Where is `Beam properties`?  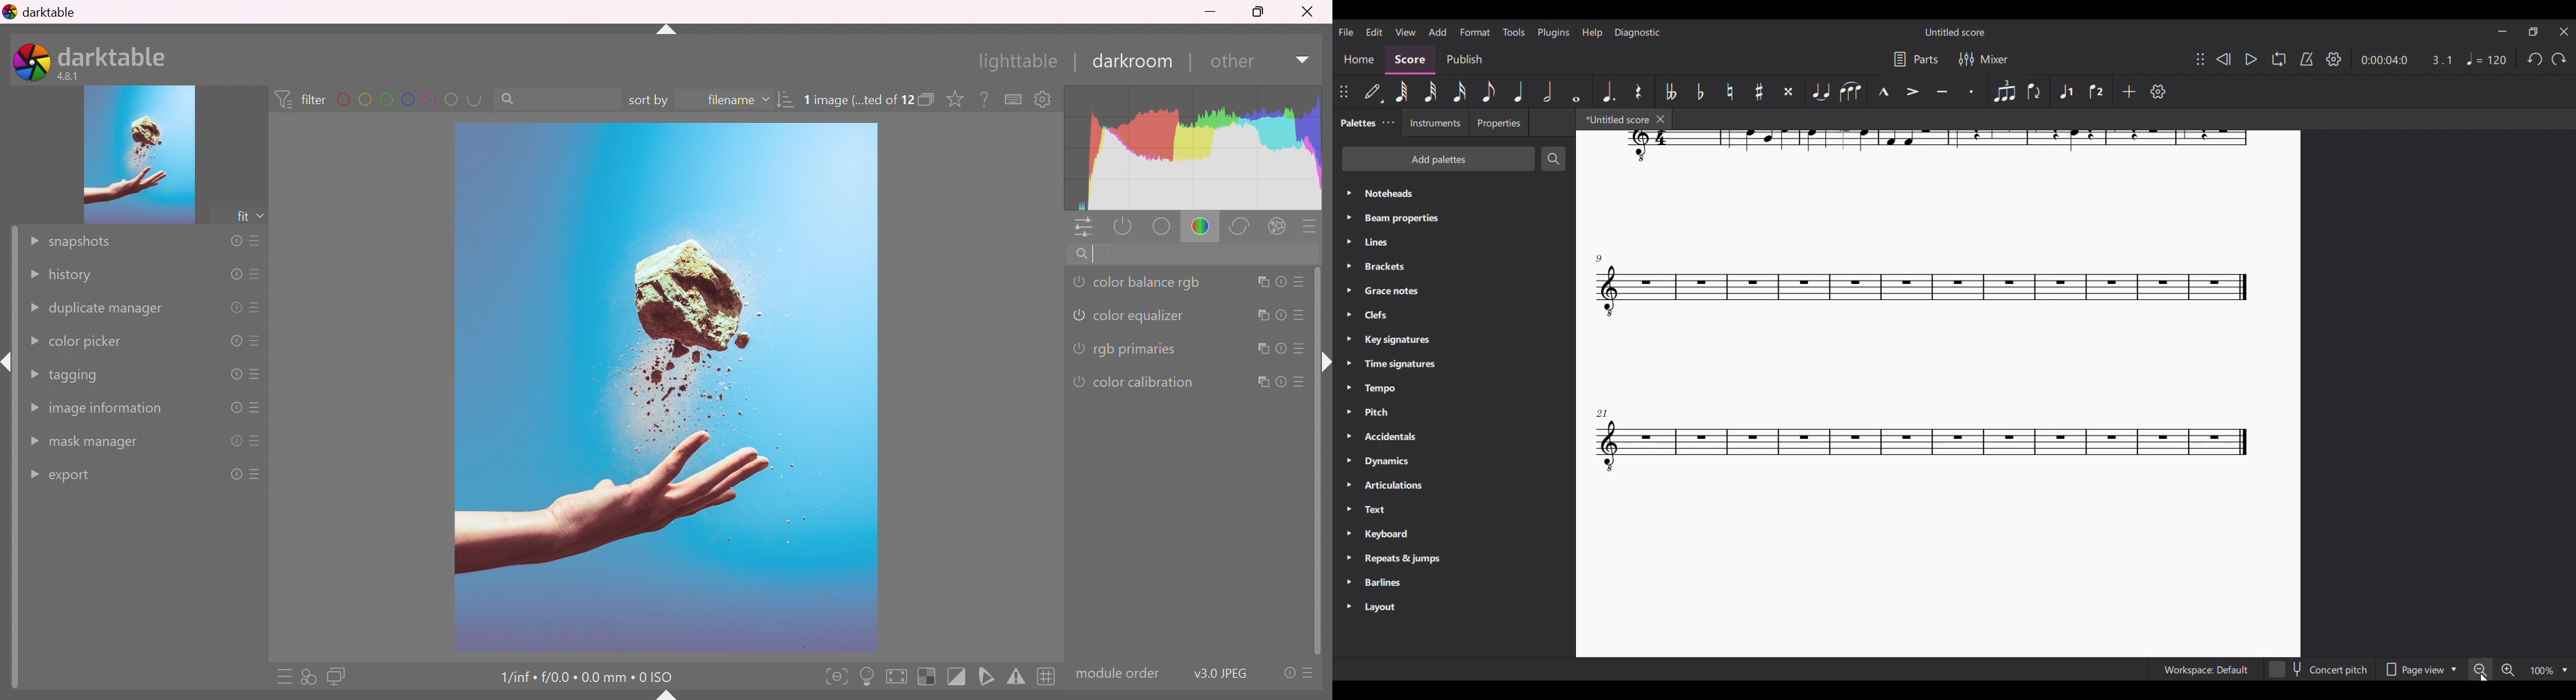
Beam properties is located at coordinates (1453, 218).